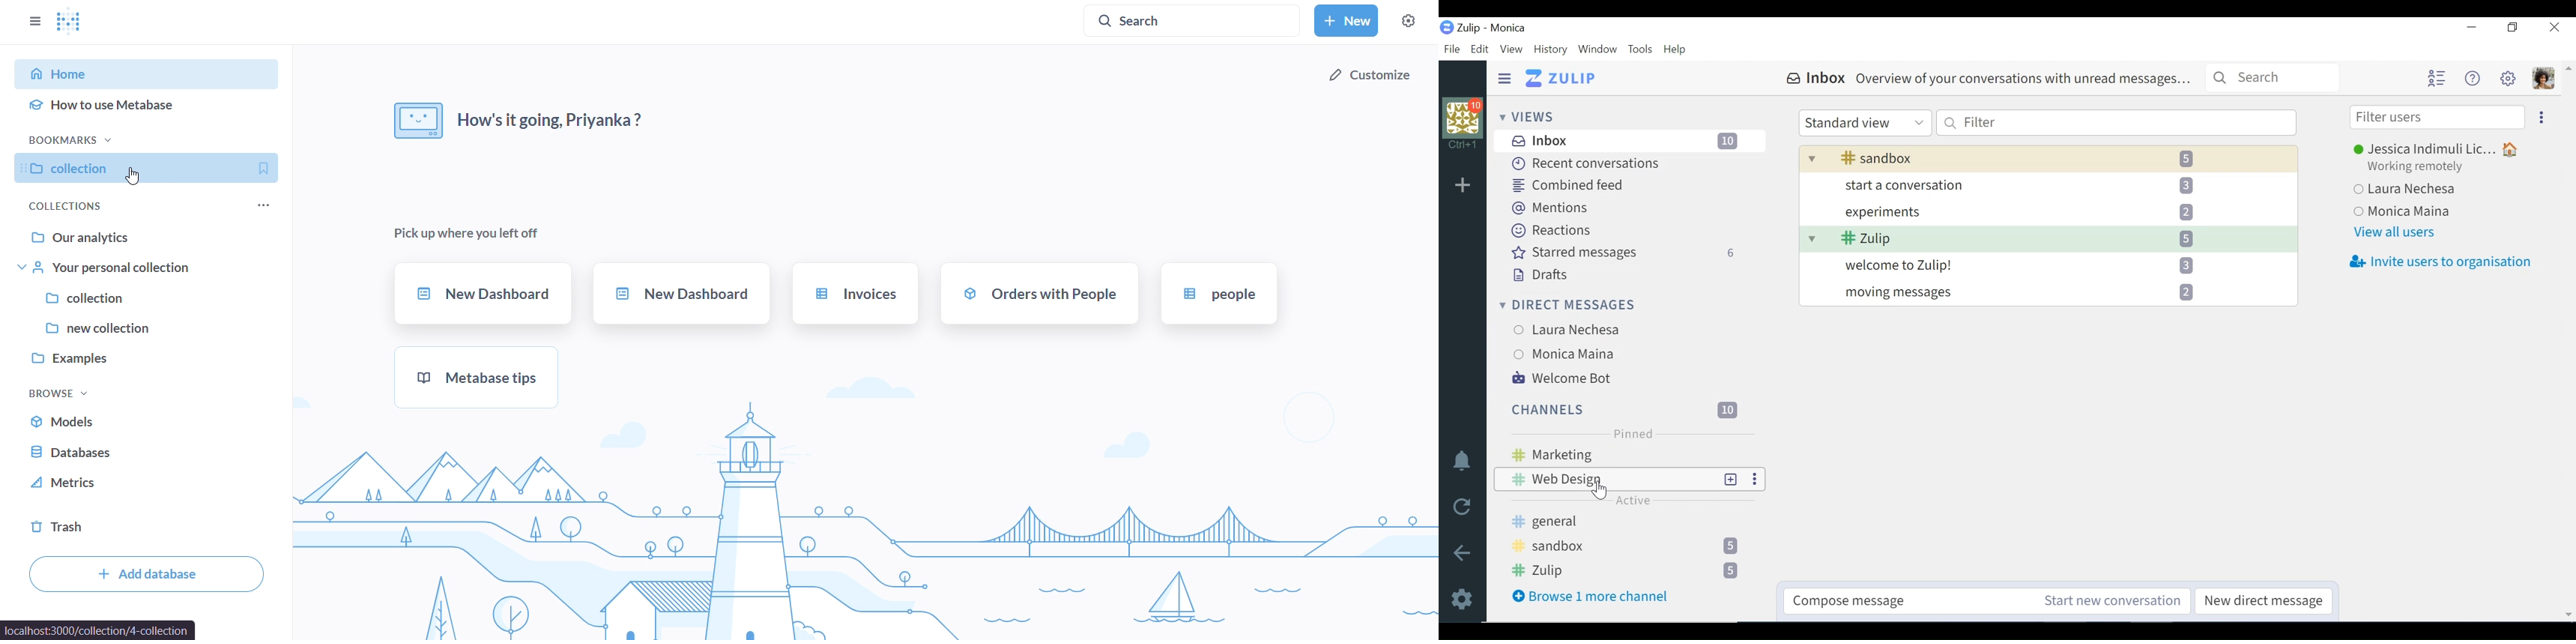 This screenshot has width=2576, height=644. Describe the element at coordinates (2116, 123) in the screenshot. I see `Filter bar` at that location.